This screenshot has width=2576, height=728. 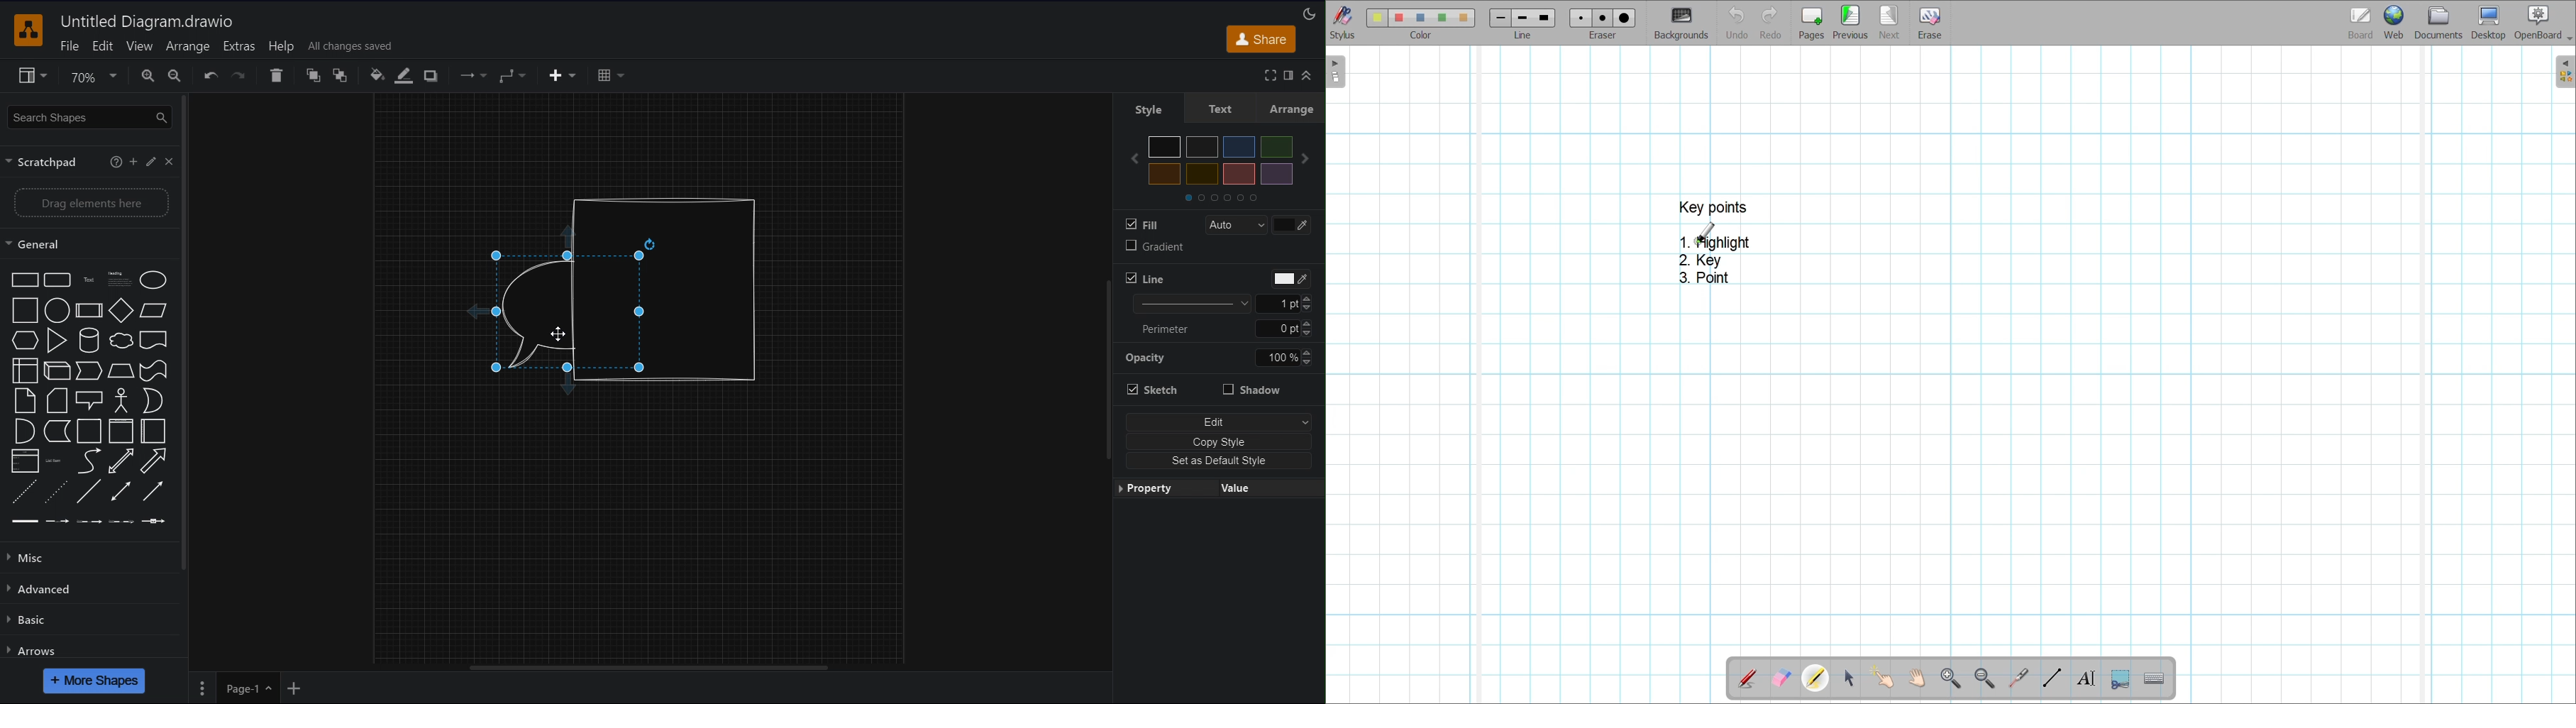 I want to click on Ellipse, so click(x=153, y=280).